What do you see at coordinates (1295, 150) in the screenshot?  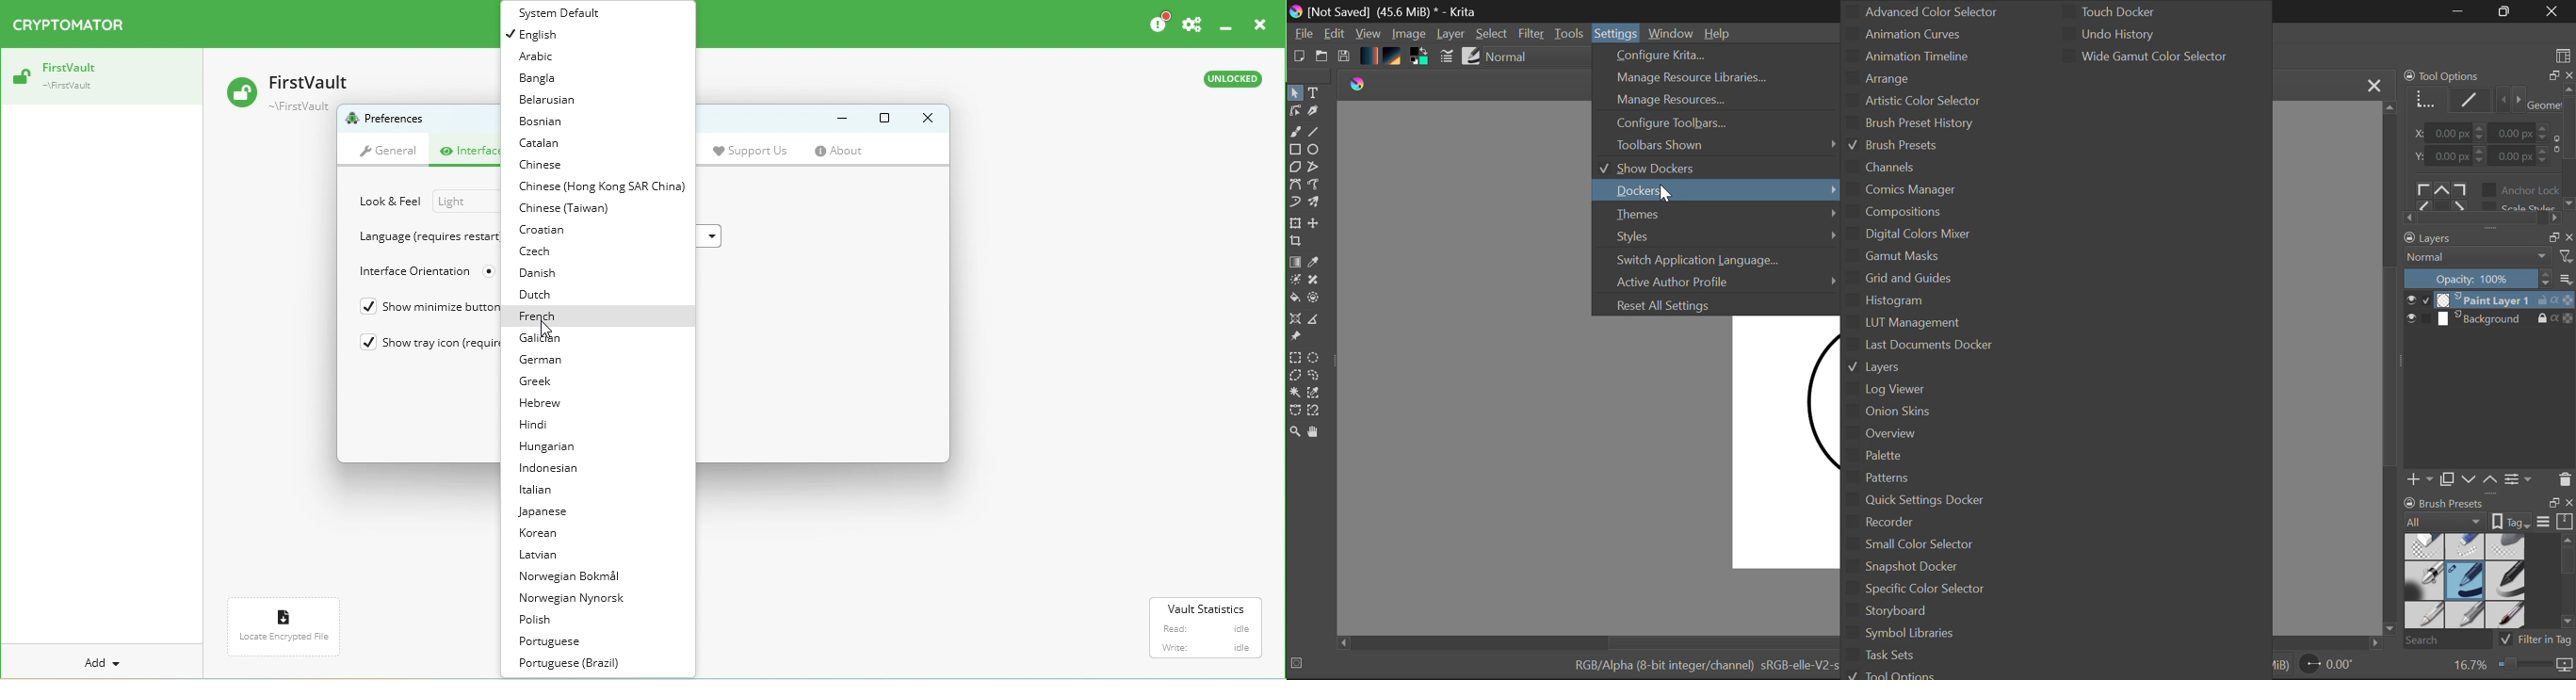 I see `Rectangle` at bounding box center [1295, 150].